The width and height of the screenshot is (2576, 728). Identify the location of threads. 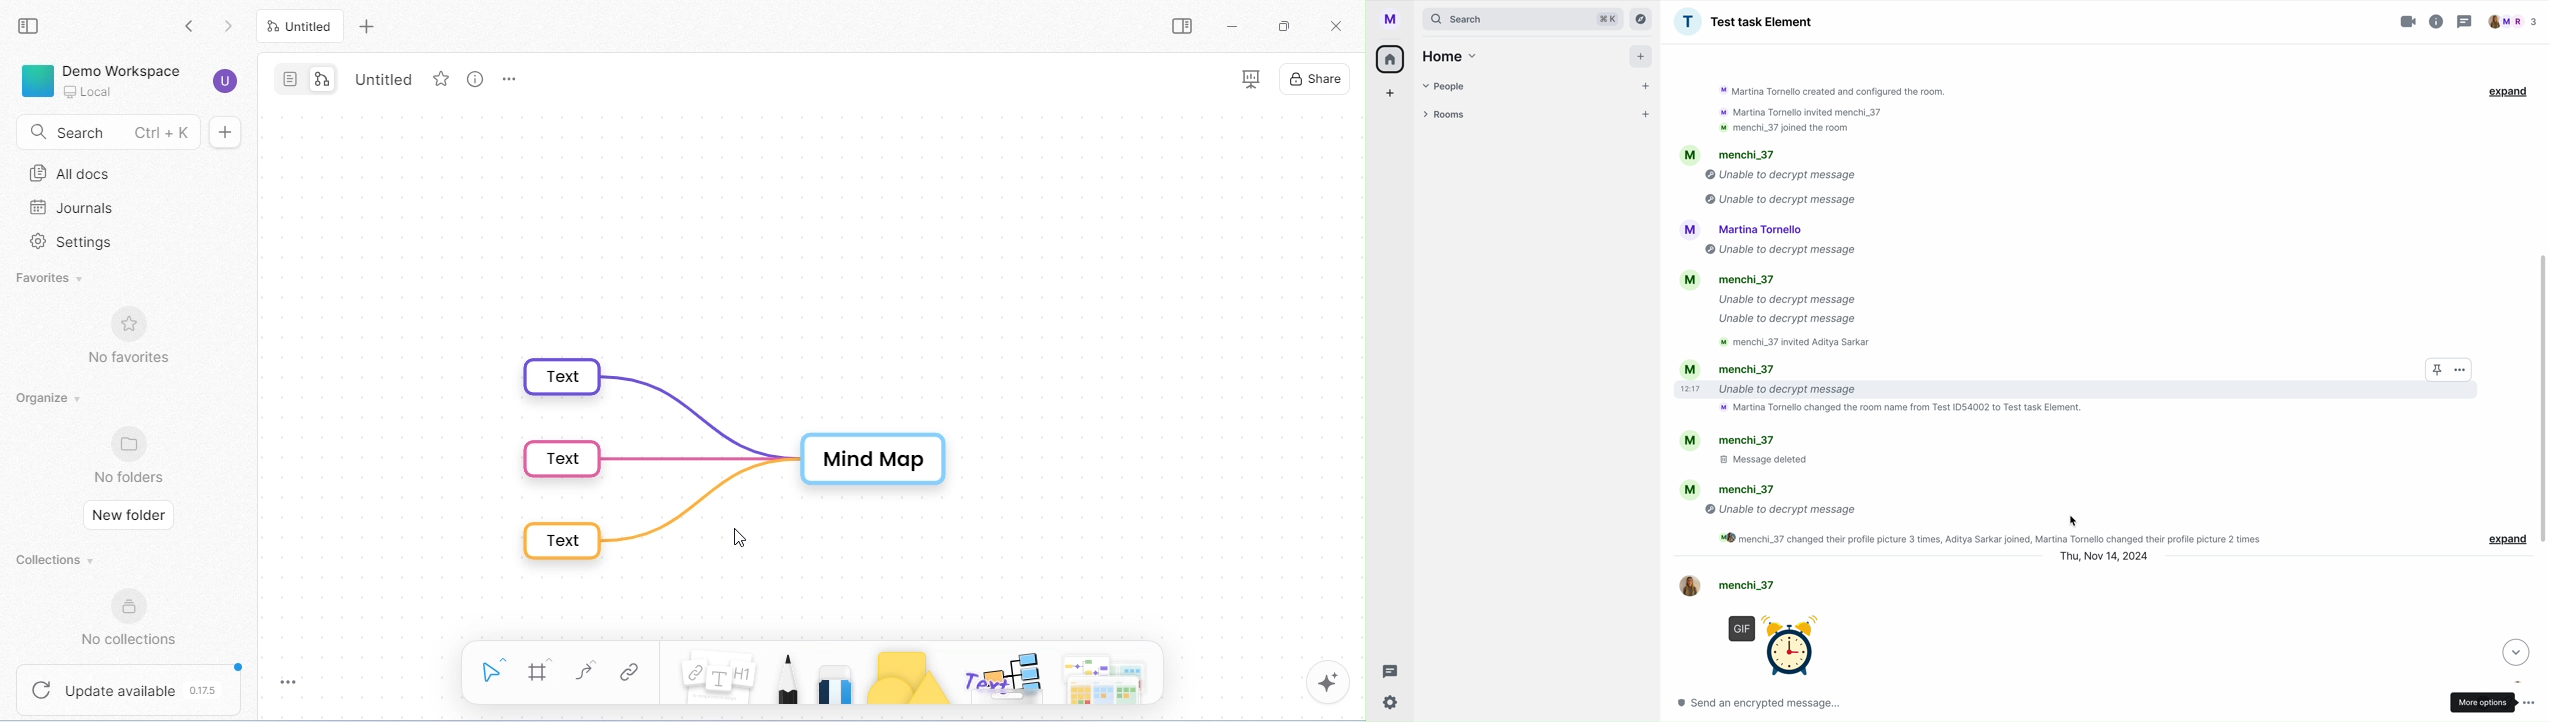
(1387, 672).